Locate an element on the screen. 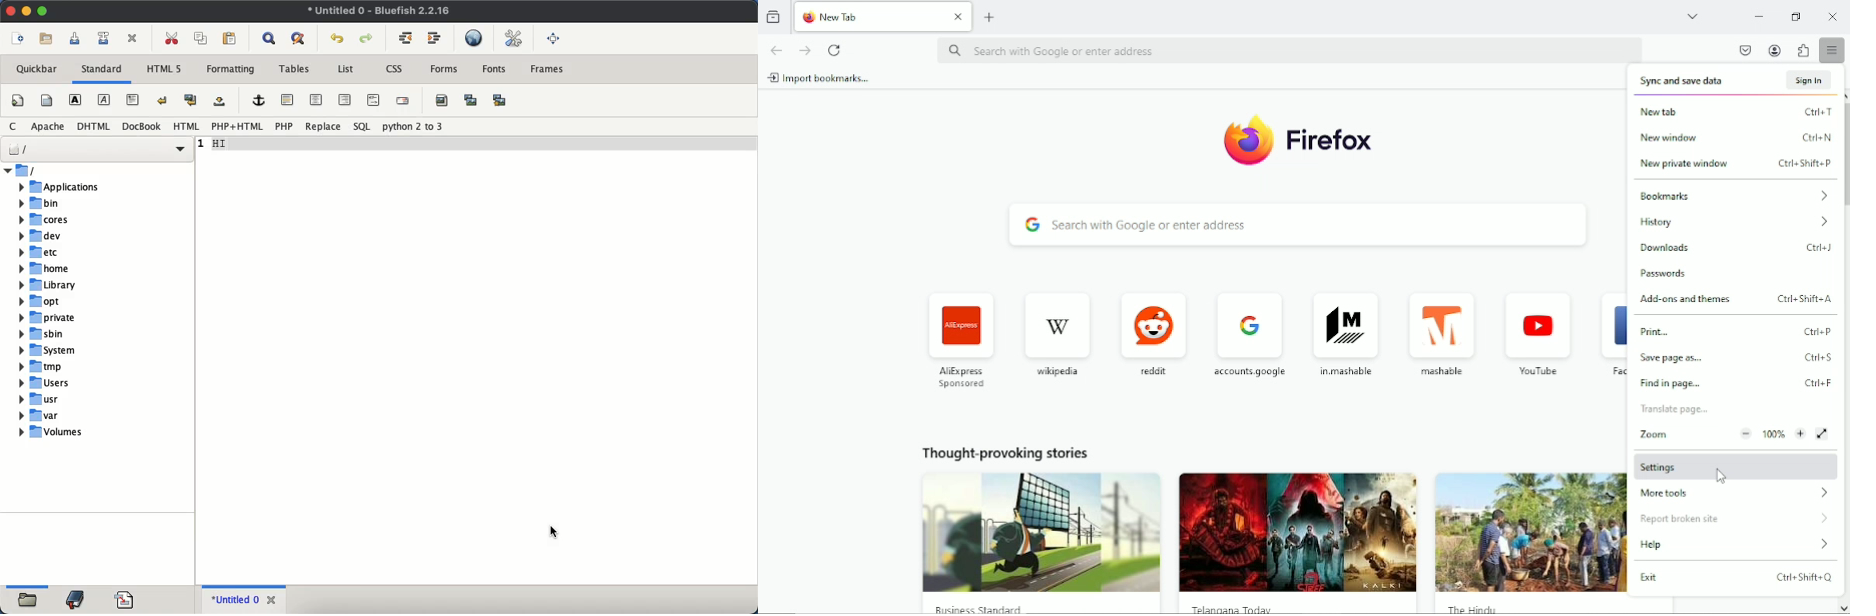  sync and save data is located at coordinates (1737, 79).